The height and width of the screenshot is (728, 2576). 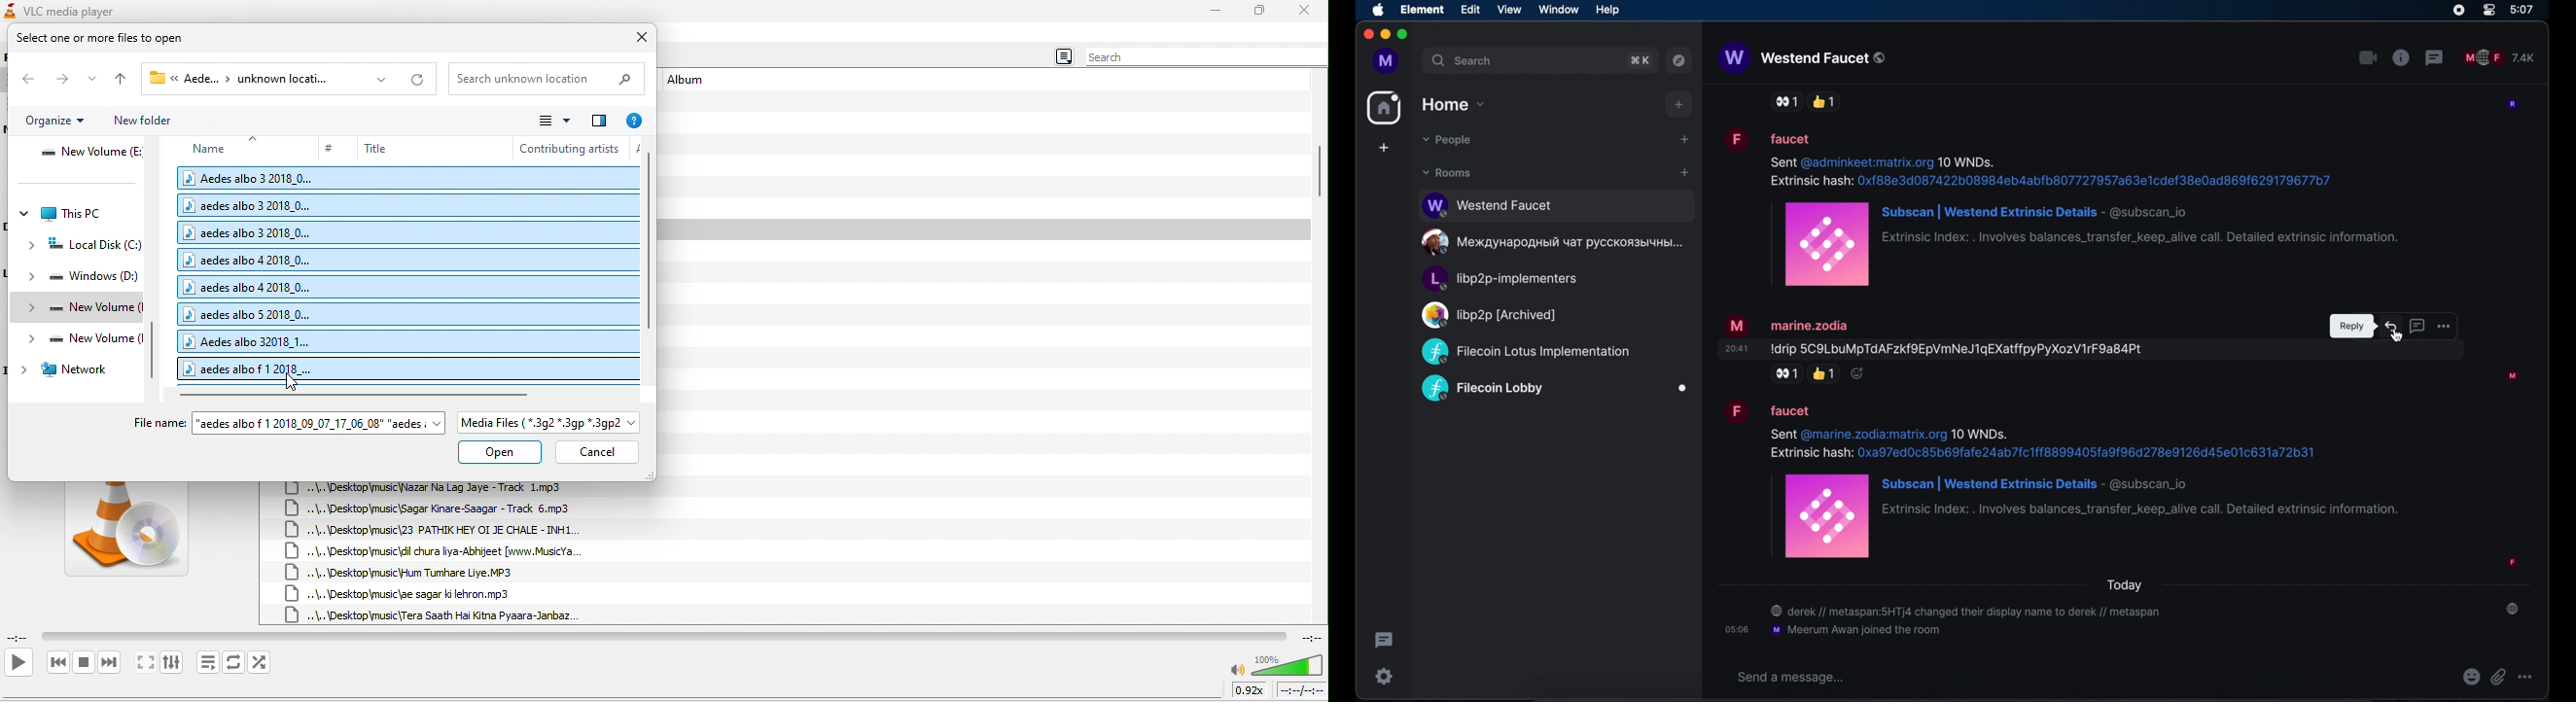 What do you see at coordinates (1385, 34) in the screenshot?
I see `minimize` at bounding box center [1385, 34].